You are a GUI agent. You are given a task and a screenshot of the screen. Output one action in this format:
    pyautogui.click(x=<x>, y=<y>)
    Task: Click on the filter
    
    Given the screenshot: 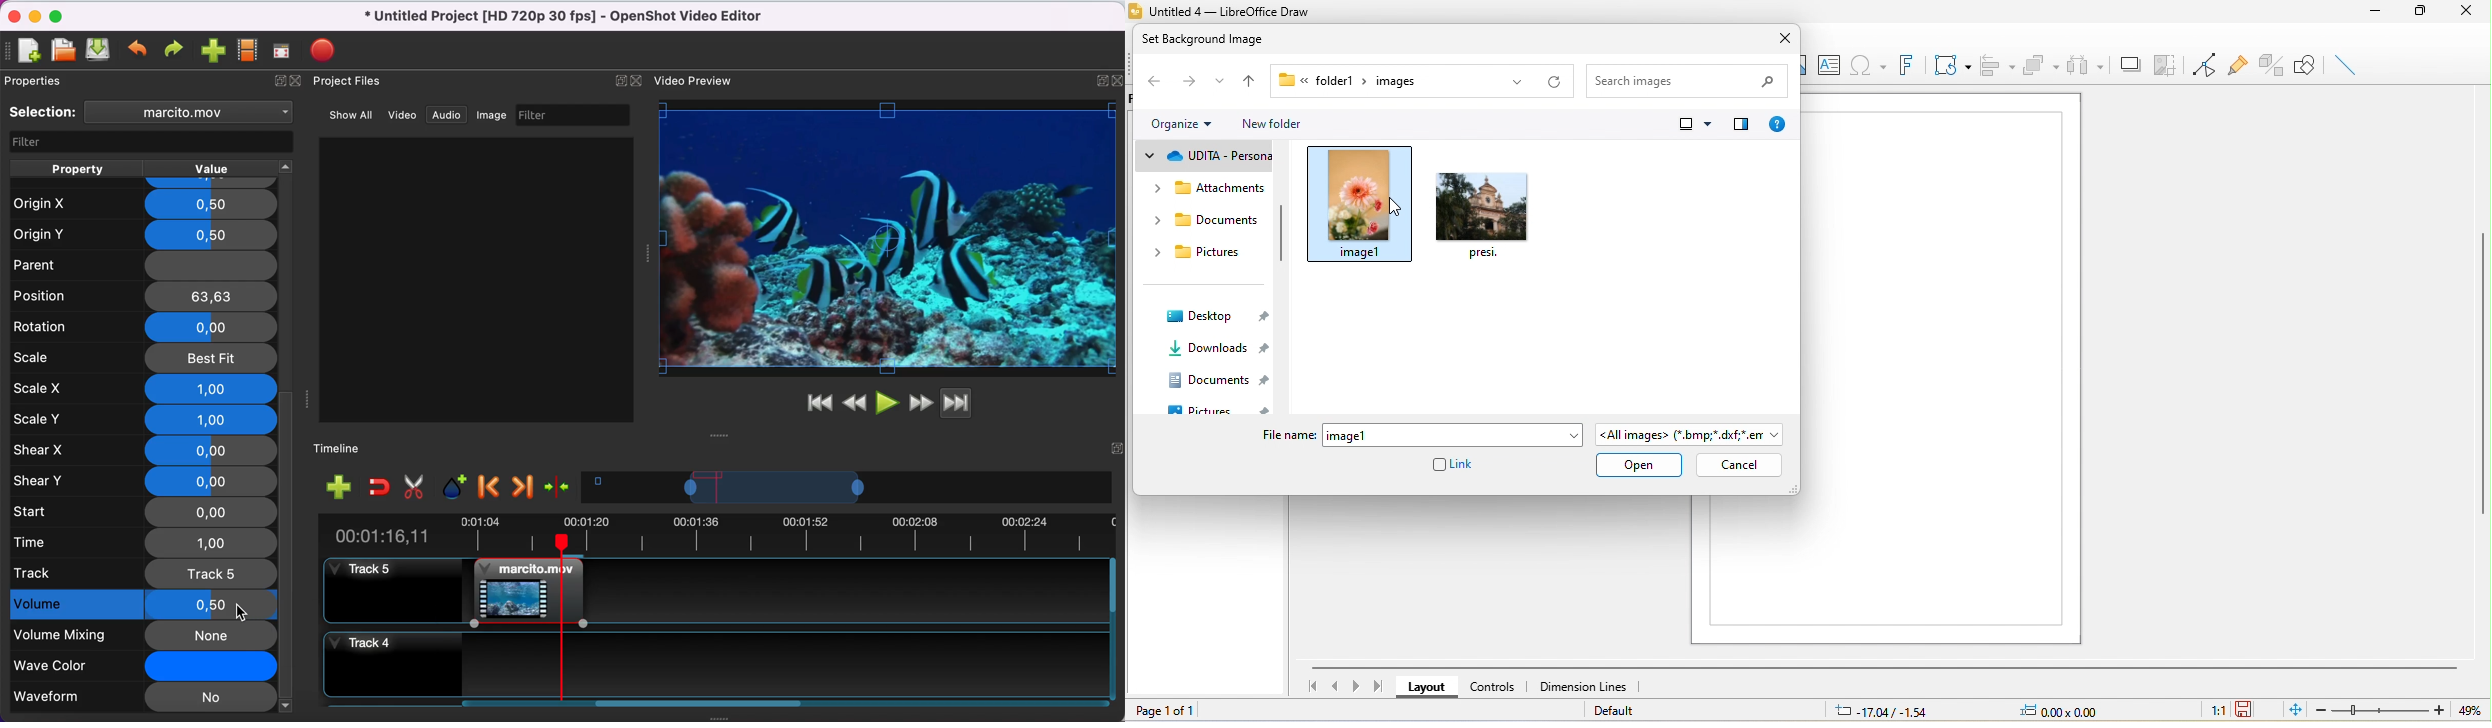 What is the action you would take?
    pyautogui.click(x=576, y=115)
    